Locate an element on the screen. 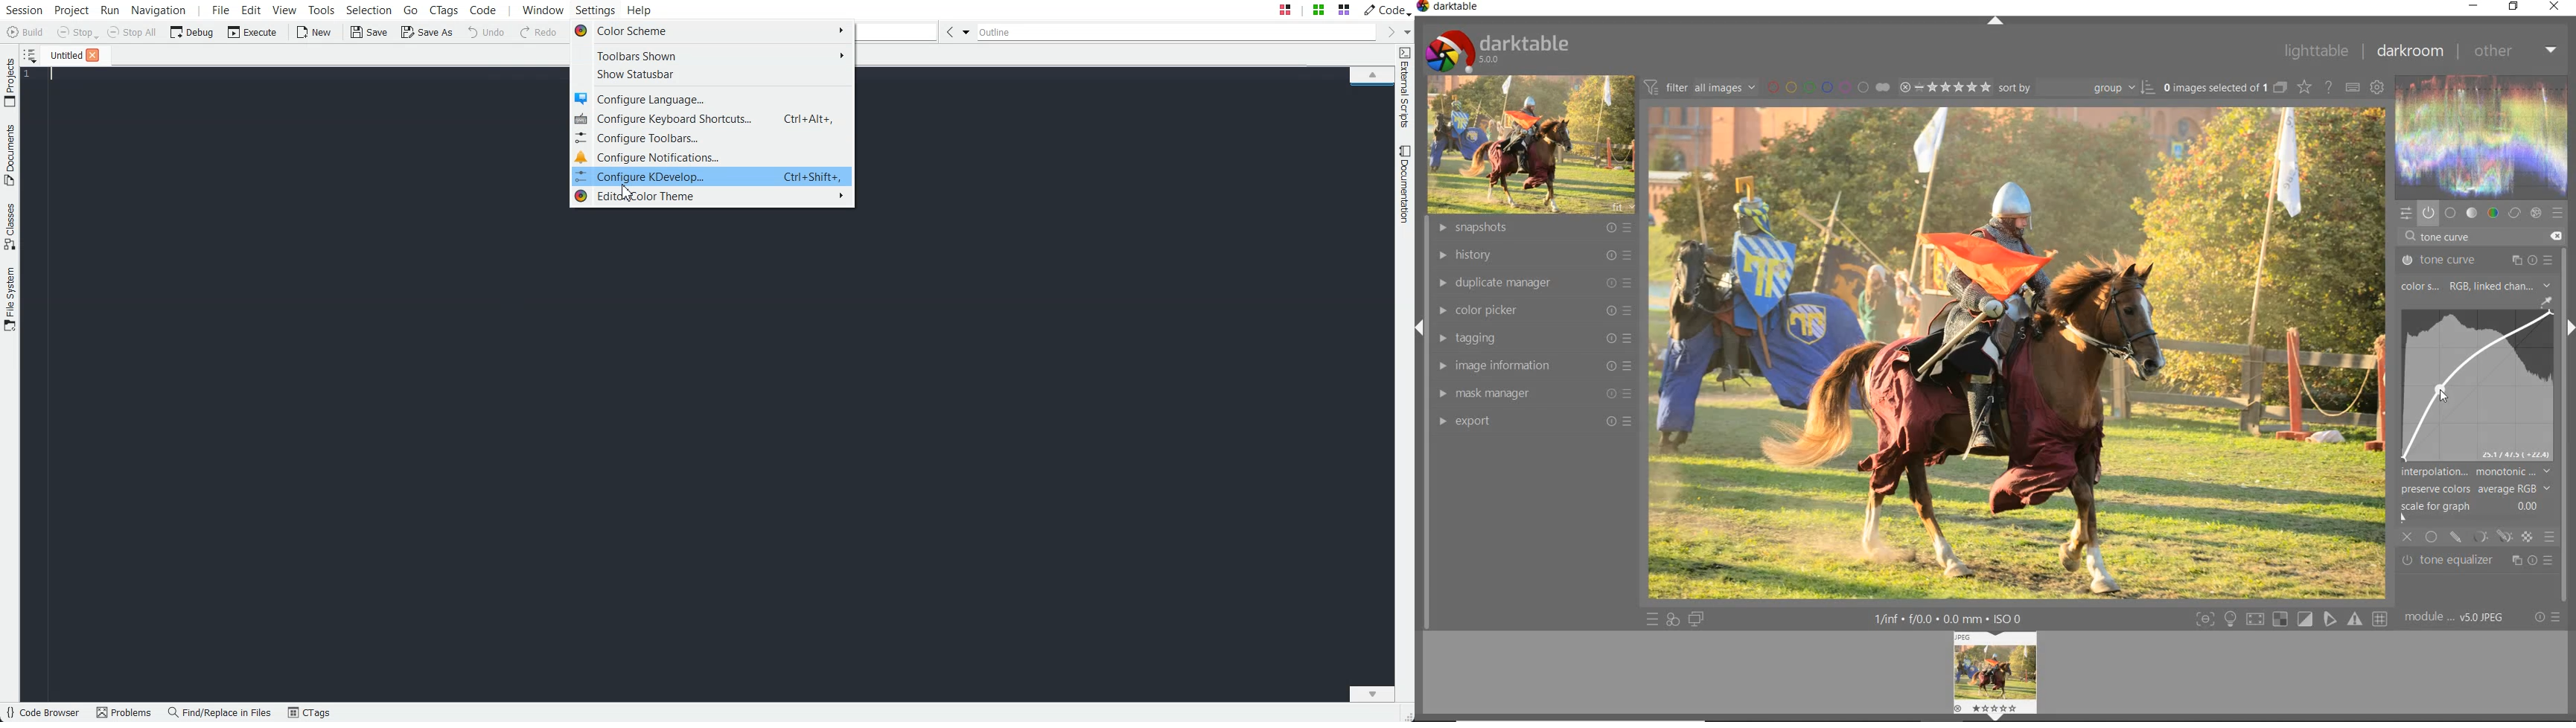  Drop Down box is located at coordinates (966, 31).